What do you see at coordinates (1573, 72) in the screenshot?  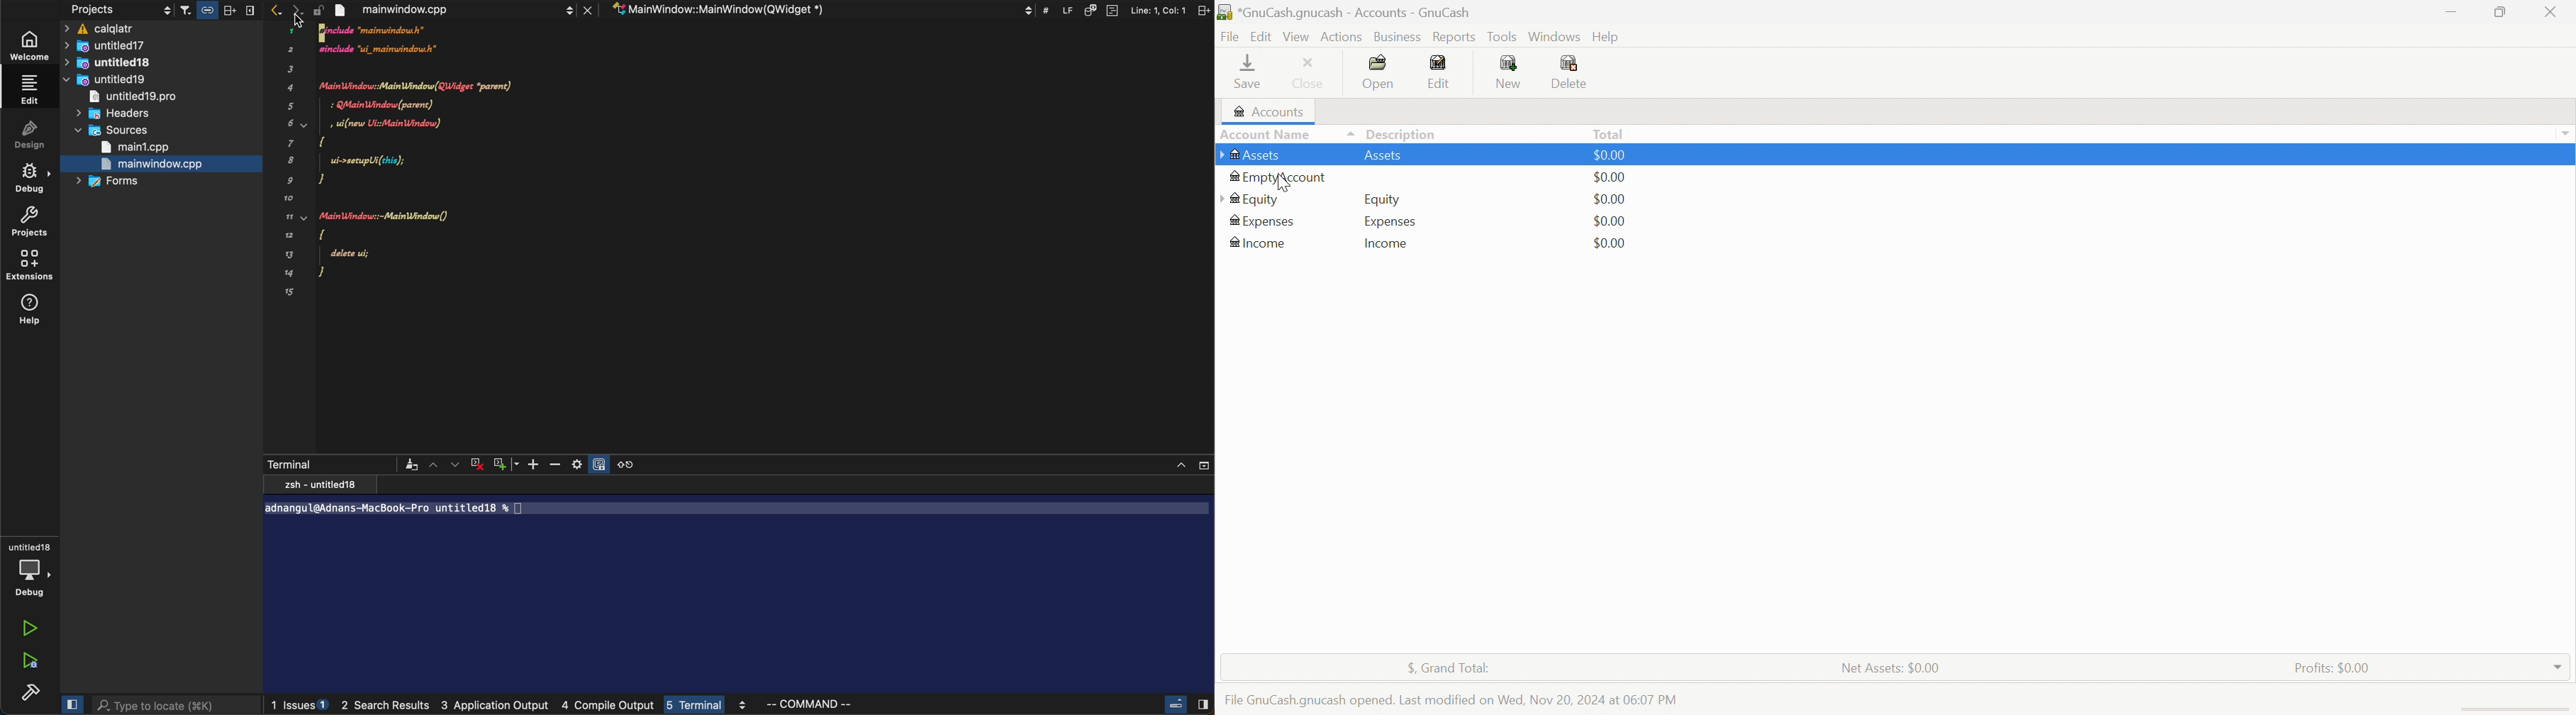 I see `Delete` at bounding box center [1573, 72].